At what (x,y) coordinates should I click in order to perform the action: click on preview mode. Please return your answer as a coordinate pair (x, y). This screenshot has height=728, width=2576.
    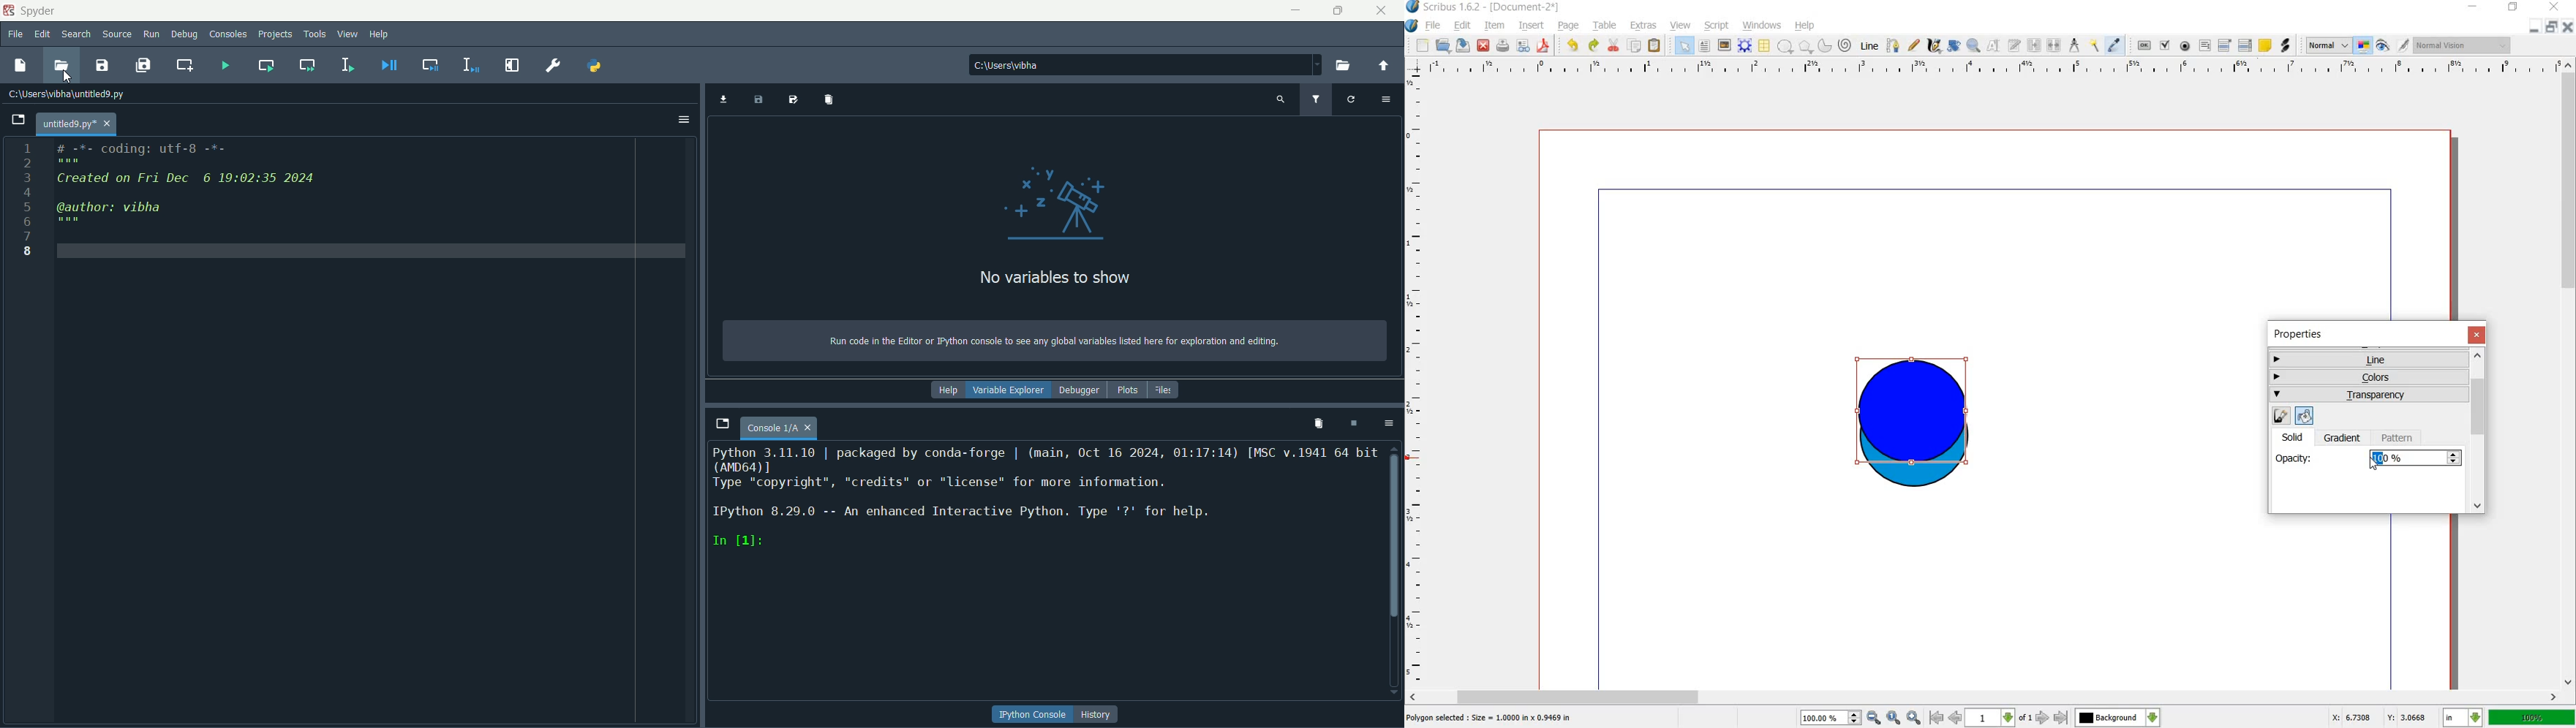
    Looking at the image, I should click on (2383, 48).